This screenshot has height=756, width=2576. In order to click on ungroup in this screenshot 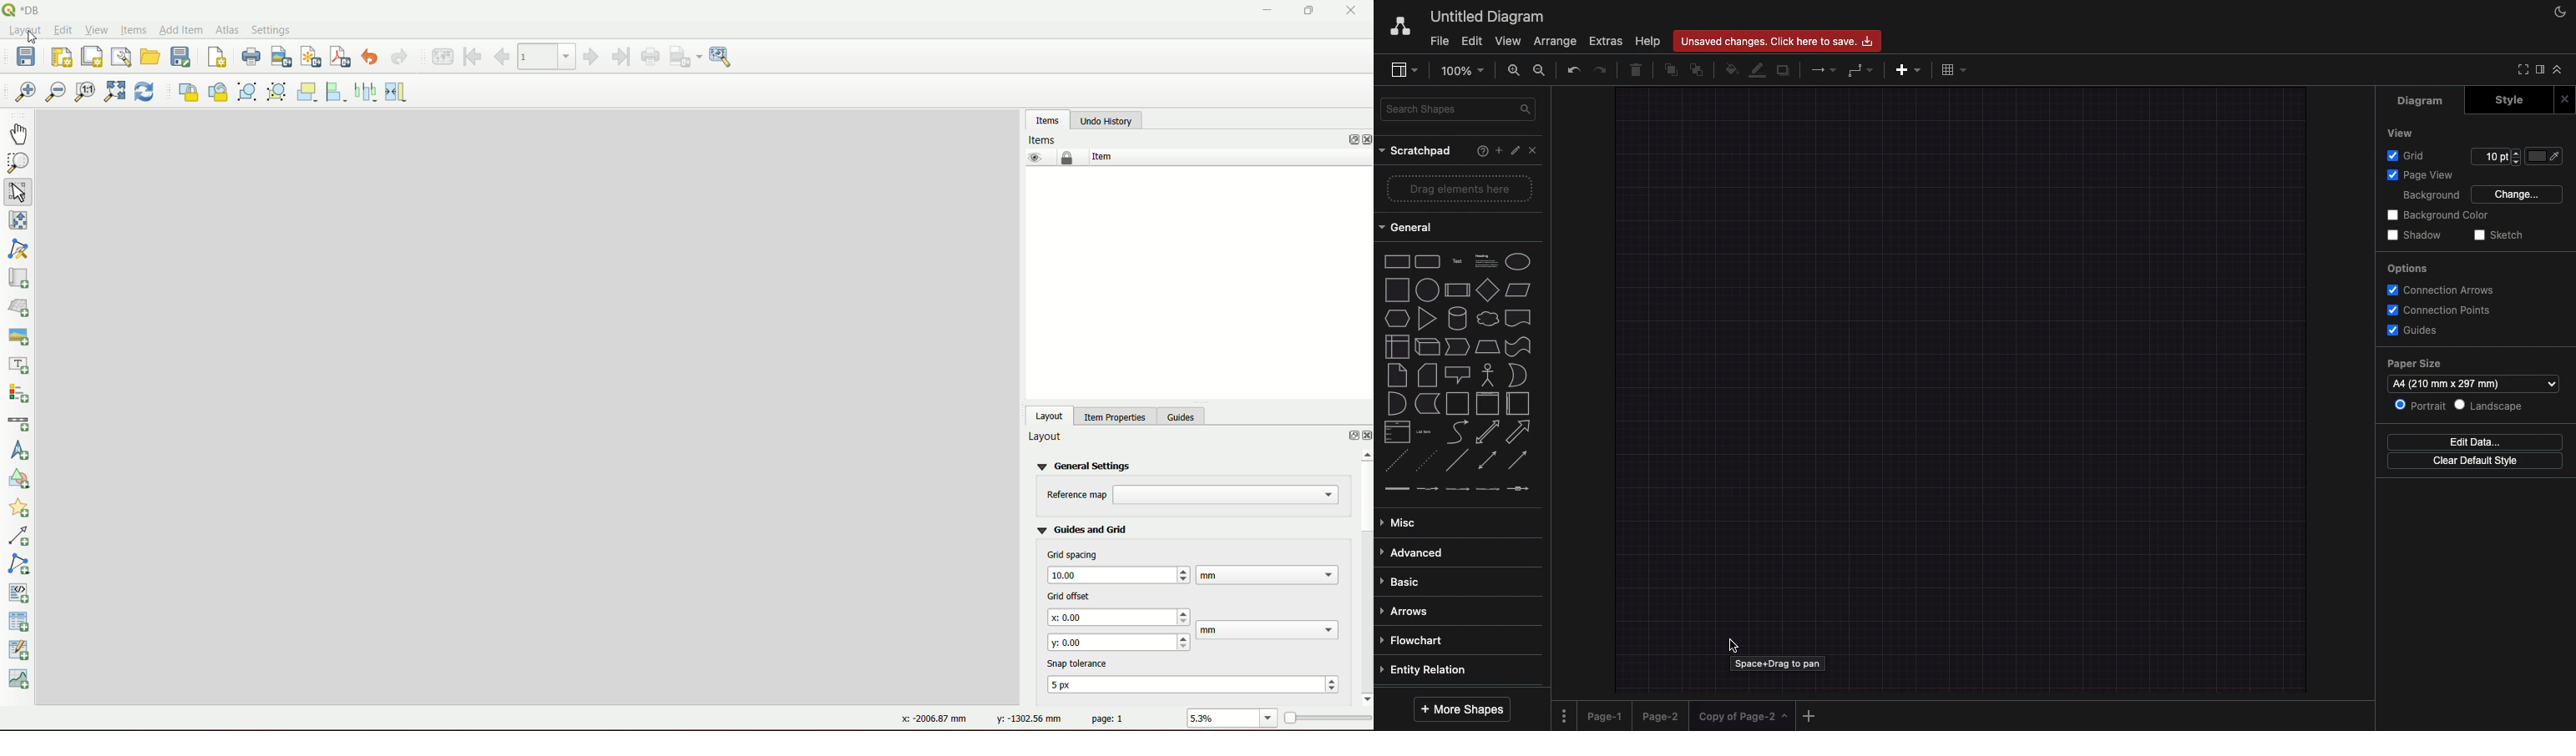, I will do `click(278, 92)`.